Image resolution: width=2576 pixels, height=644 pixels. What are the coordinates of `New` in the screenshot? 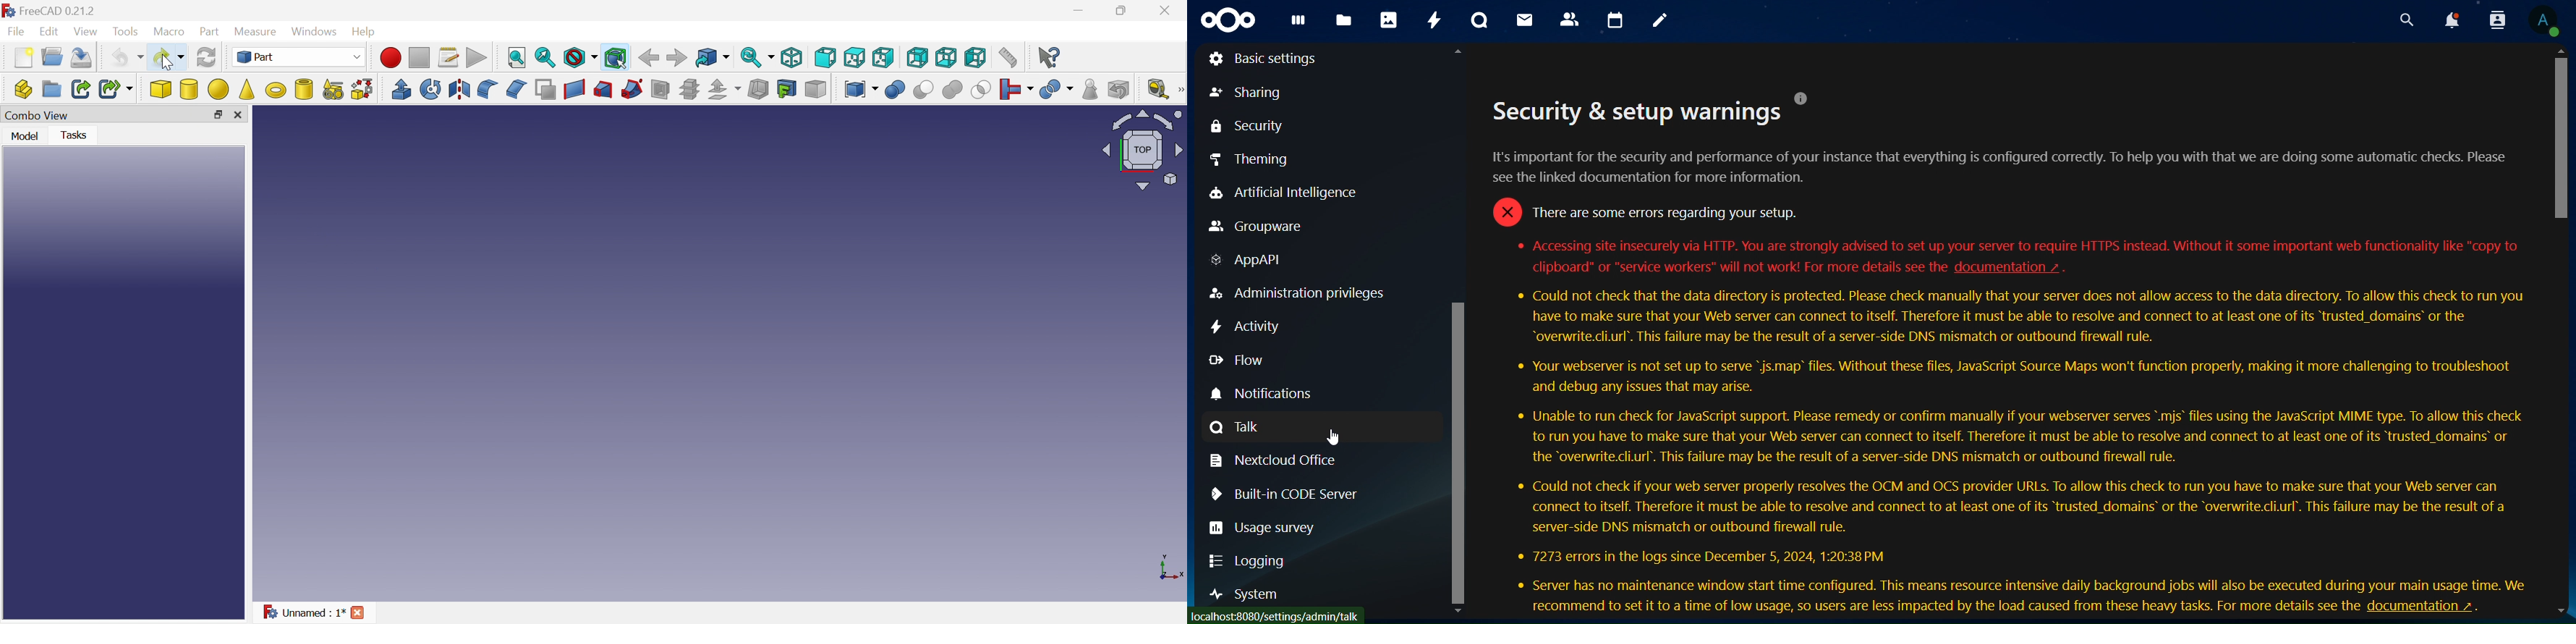 It's located at (24, 57).